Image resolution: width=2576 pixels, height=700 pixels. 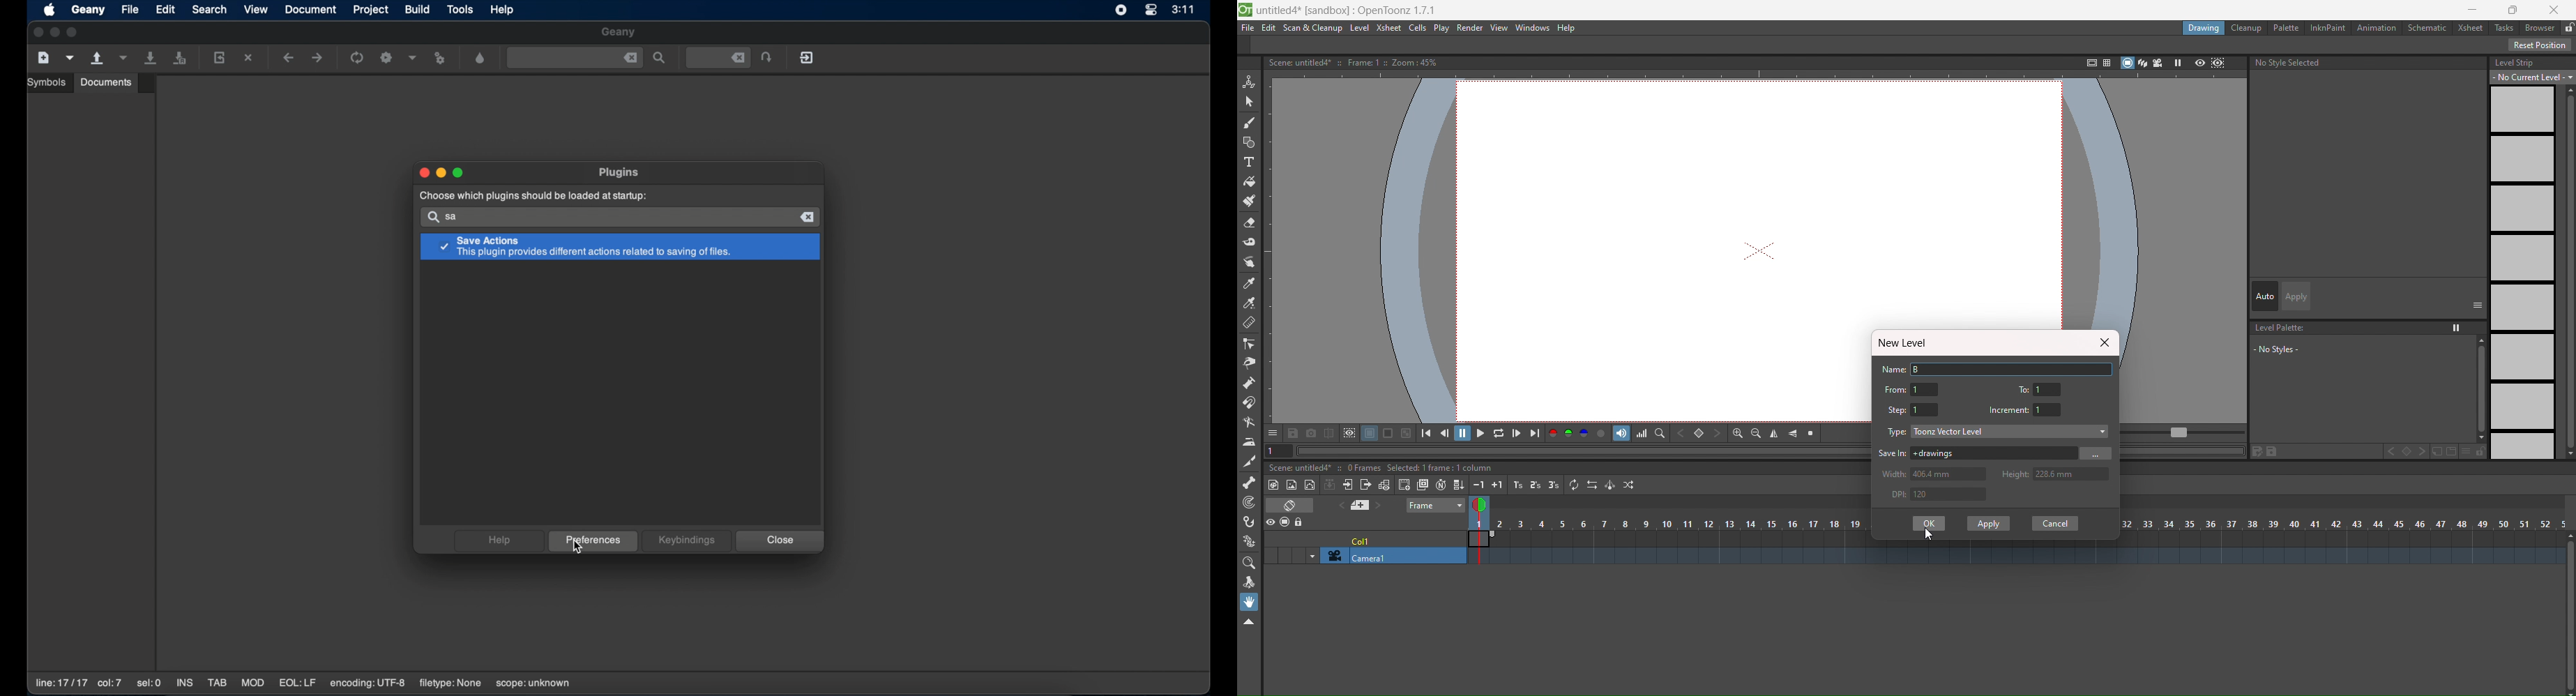 What do you see at coordinates (1660, 432) in the screenshot?
I see `locator` at bounding box center [1660, 432].